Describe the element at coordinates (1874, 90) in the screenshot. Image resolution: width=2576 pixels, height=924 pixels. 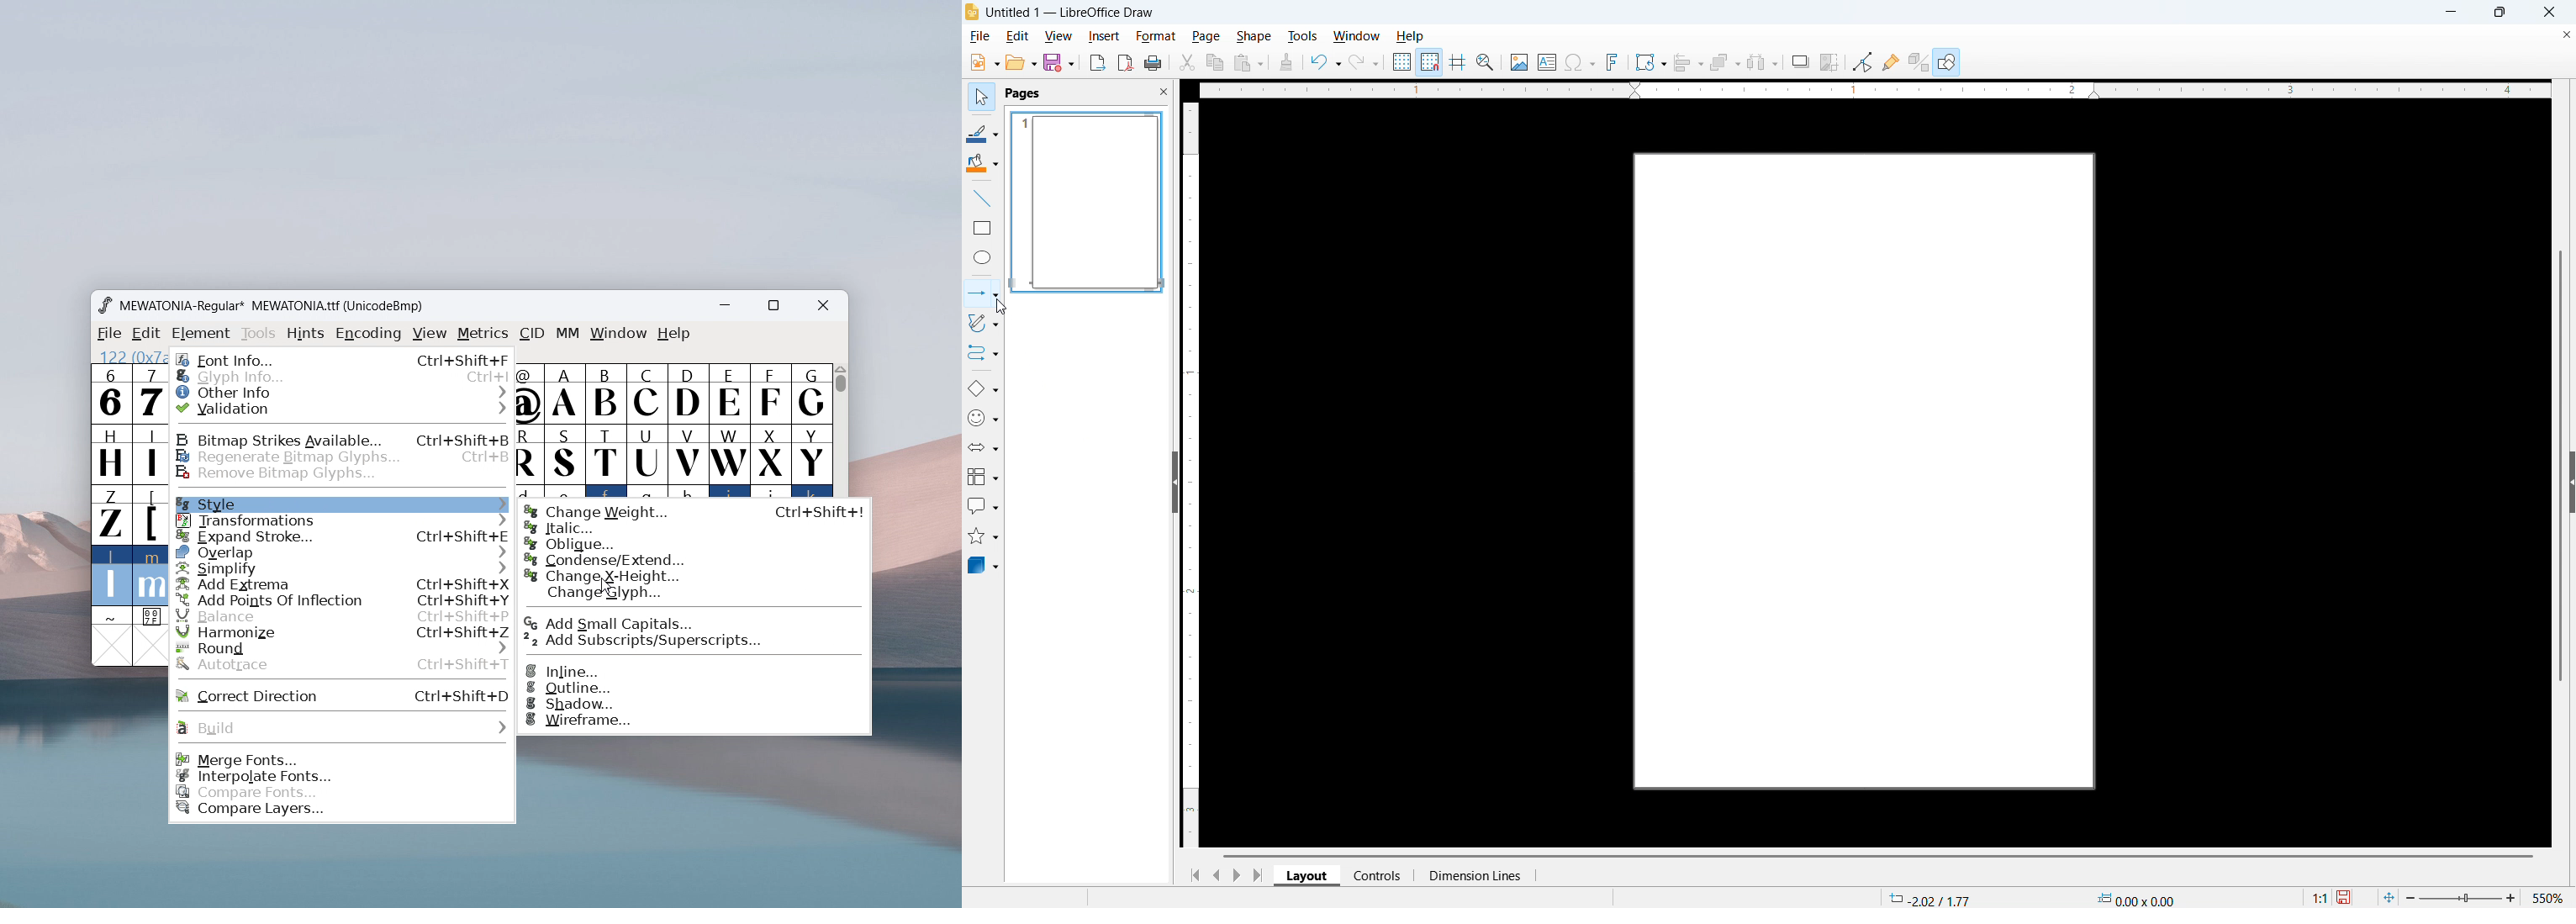
I see `Horizontal ruler ` at that location.